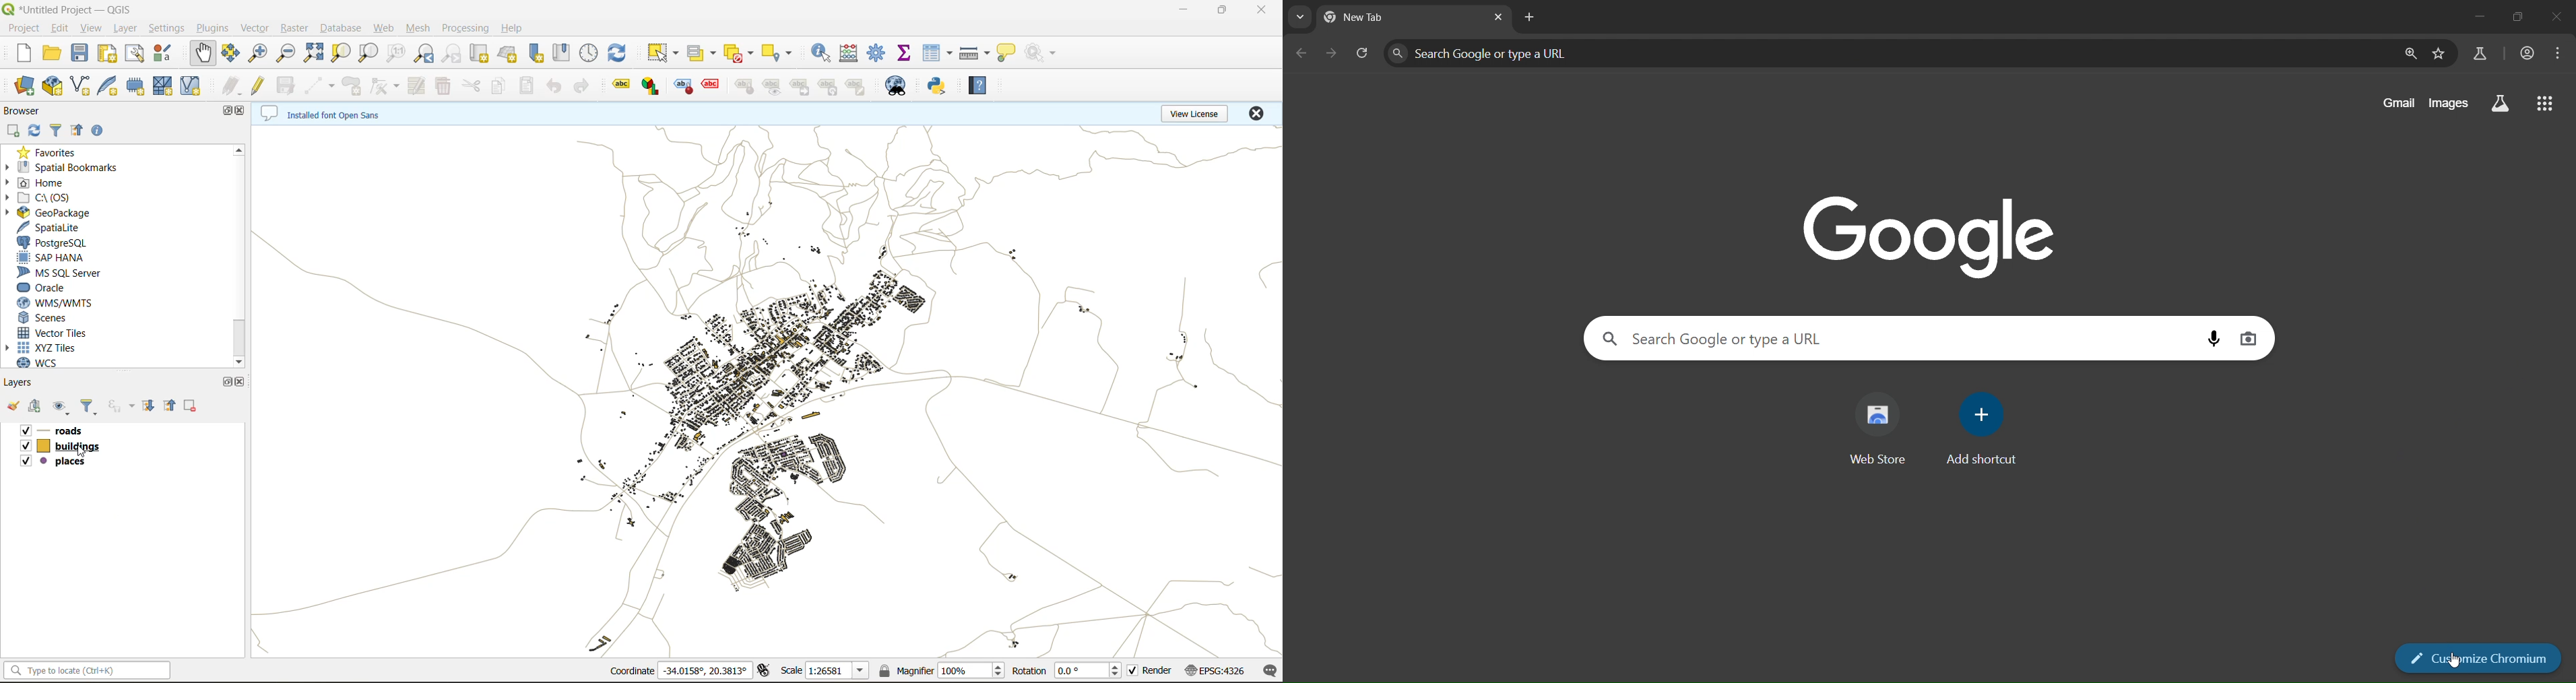 The width and height of the screenshot is (2576, 700). What do you see at coordinates (68, 10) in the screenshot?
I see `file name and app name` at bounding box center [68, 10].